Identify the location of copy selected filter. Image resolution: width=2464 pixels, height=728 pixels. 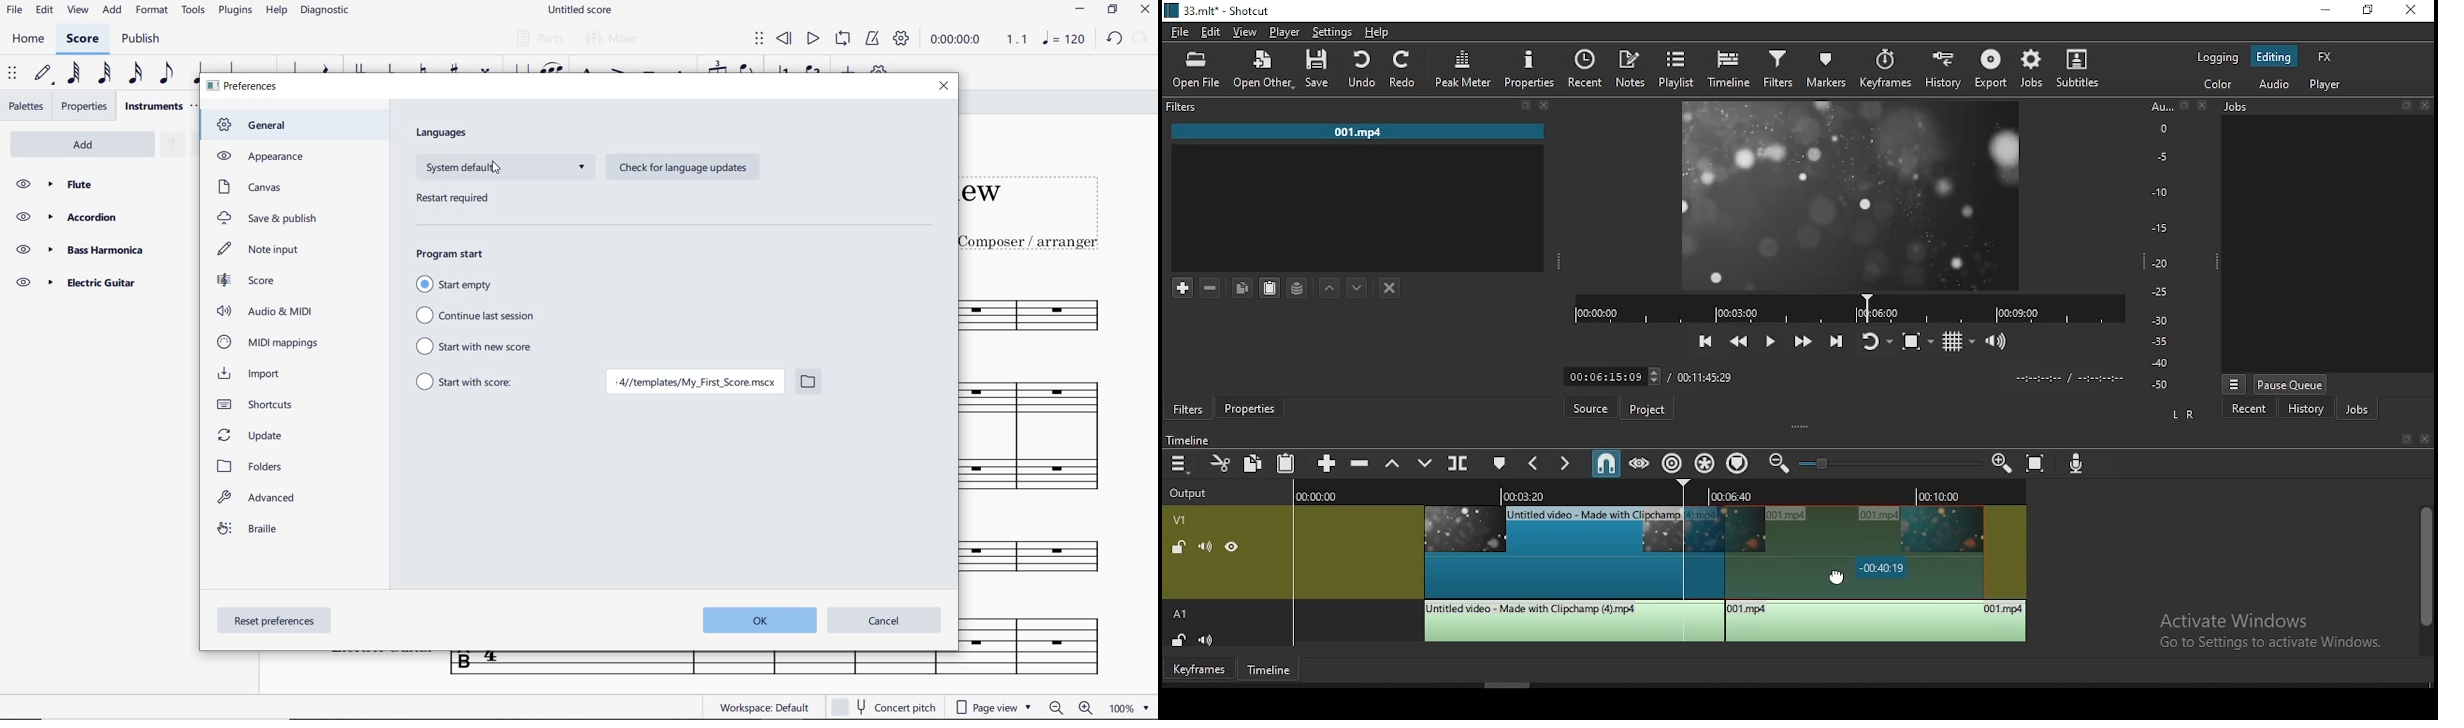
(1243, 286).